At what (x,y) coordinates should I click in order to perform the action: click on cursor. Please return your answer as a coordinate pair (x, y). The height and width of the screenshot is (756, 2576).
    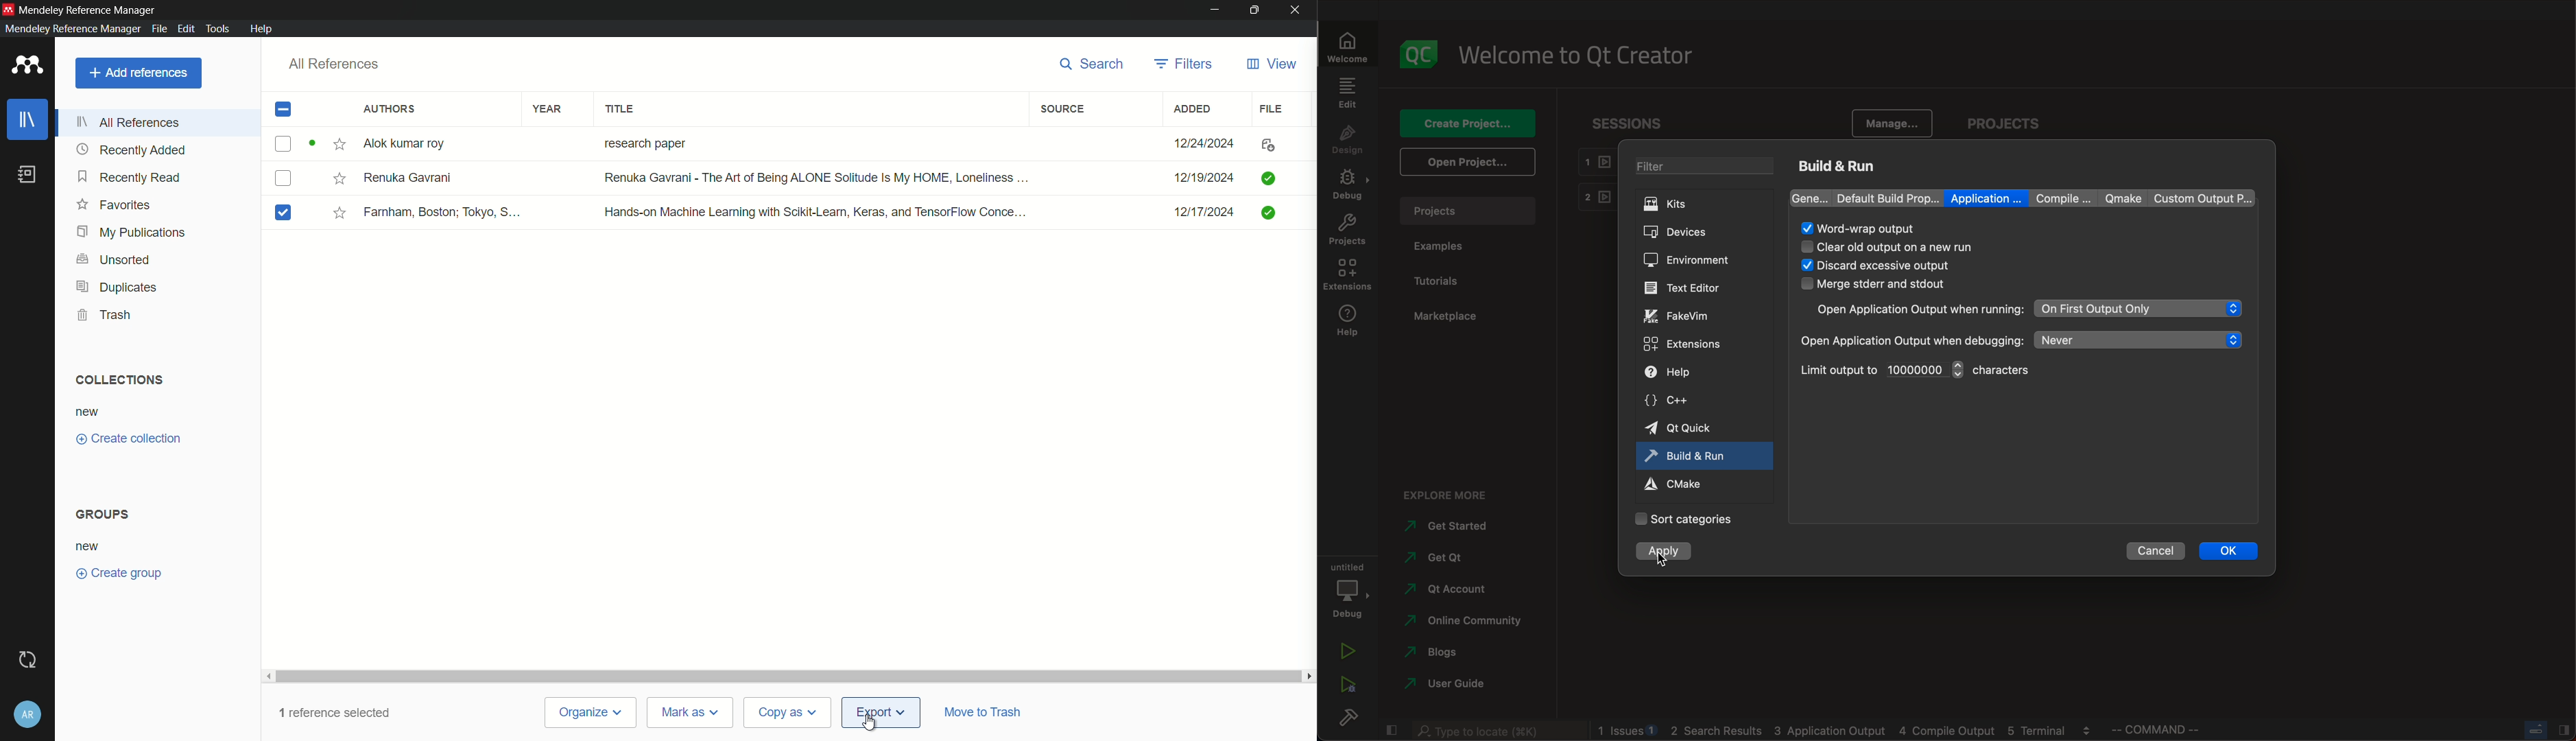
    Looking at the image, I should click on (871, 723).